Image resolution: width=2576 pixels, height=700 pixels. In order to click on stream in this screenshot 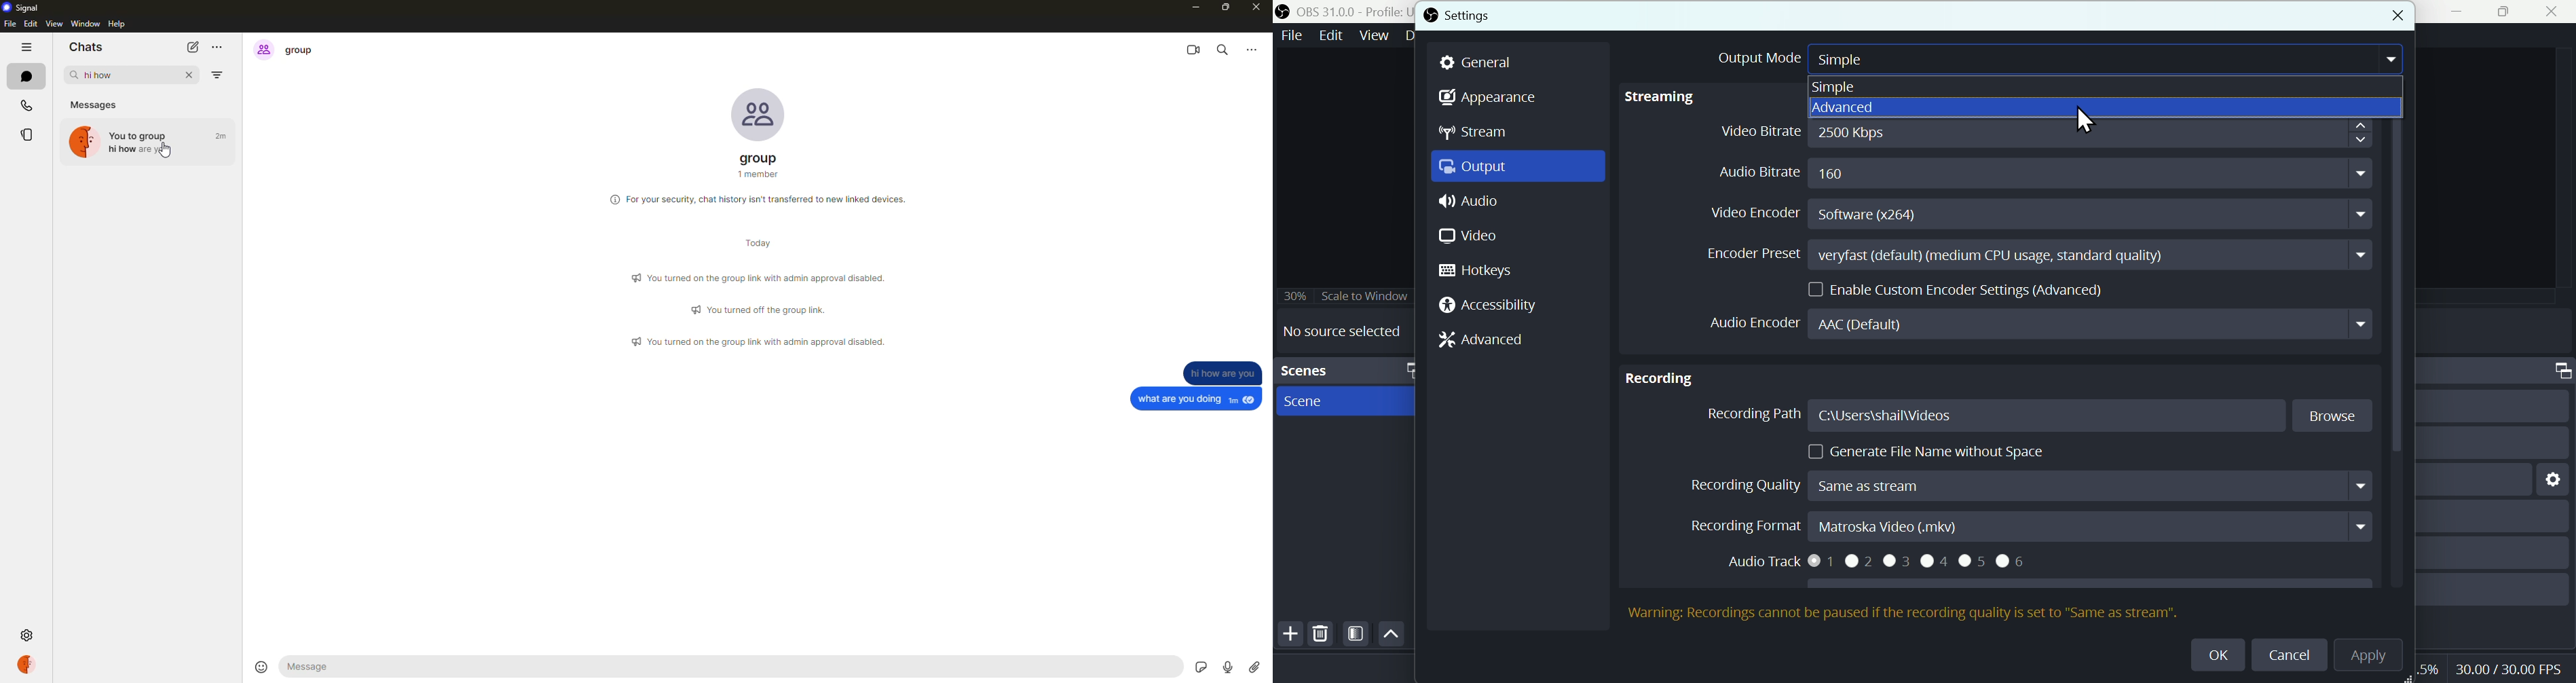, I will do `click(1474, 131)`.